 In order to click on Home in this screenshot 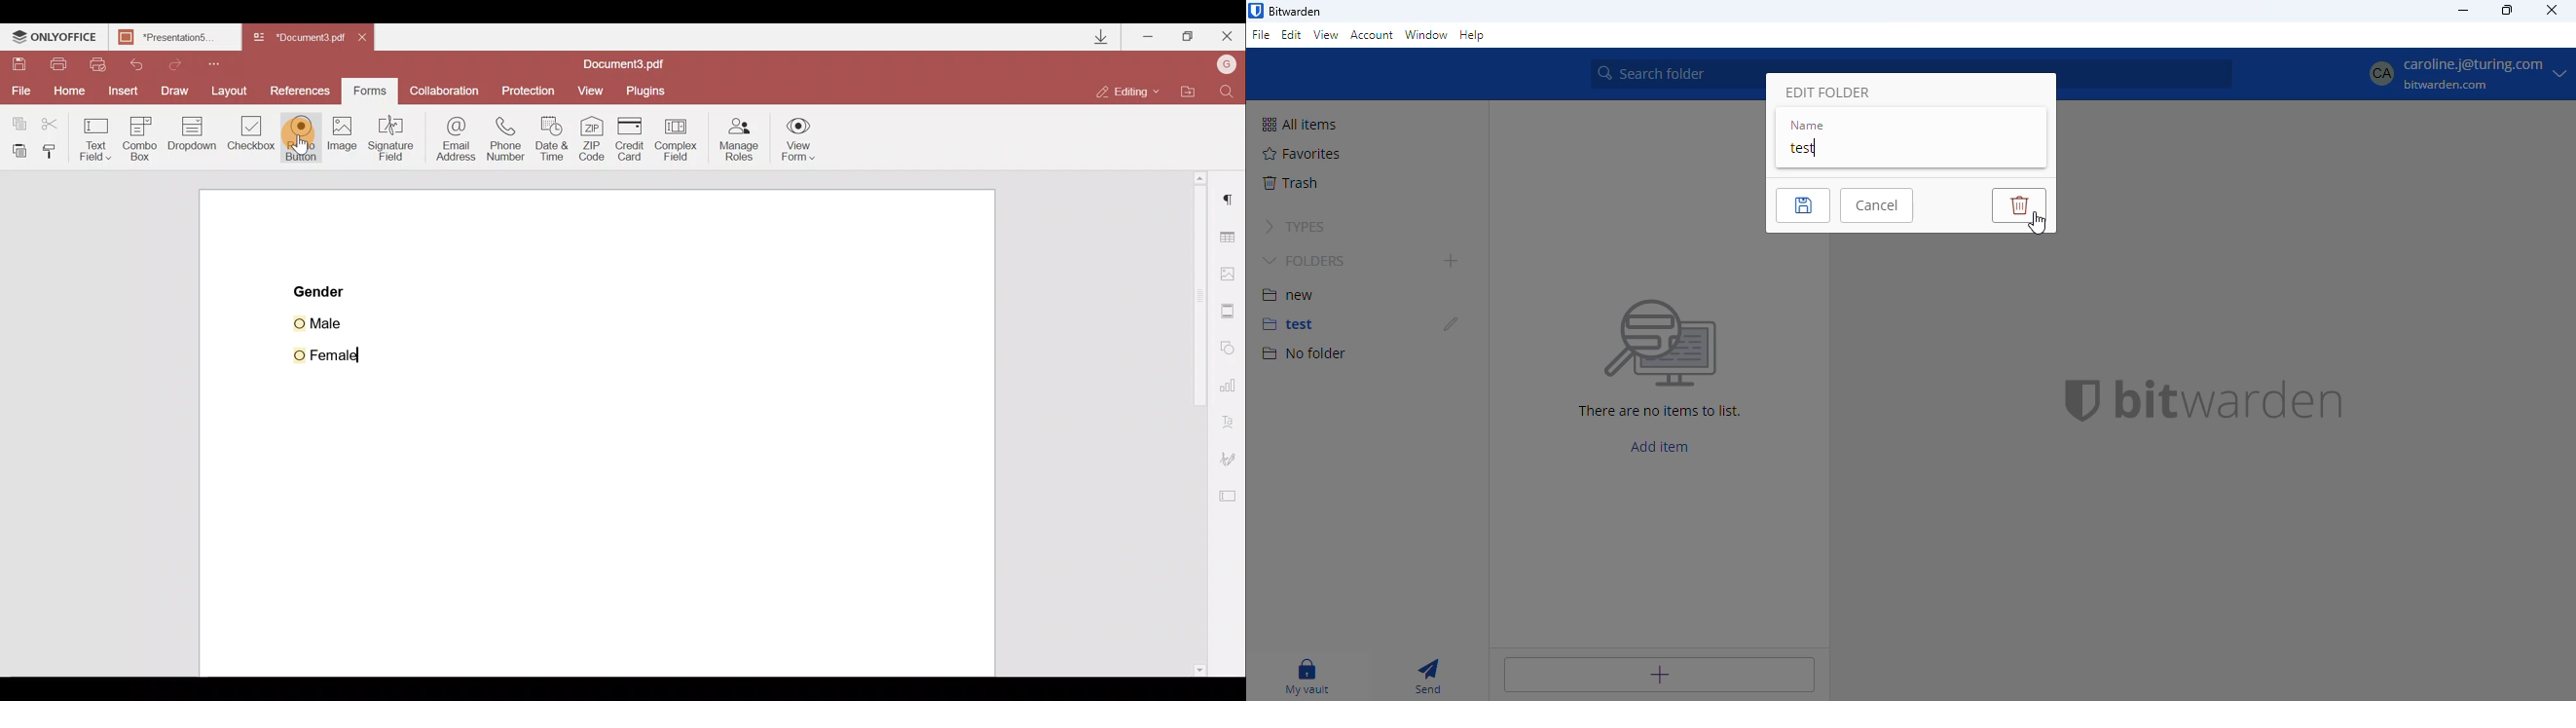, I will do `click(66, 93)`.